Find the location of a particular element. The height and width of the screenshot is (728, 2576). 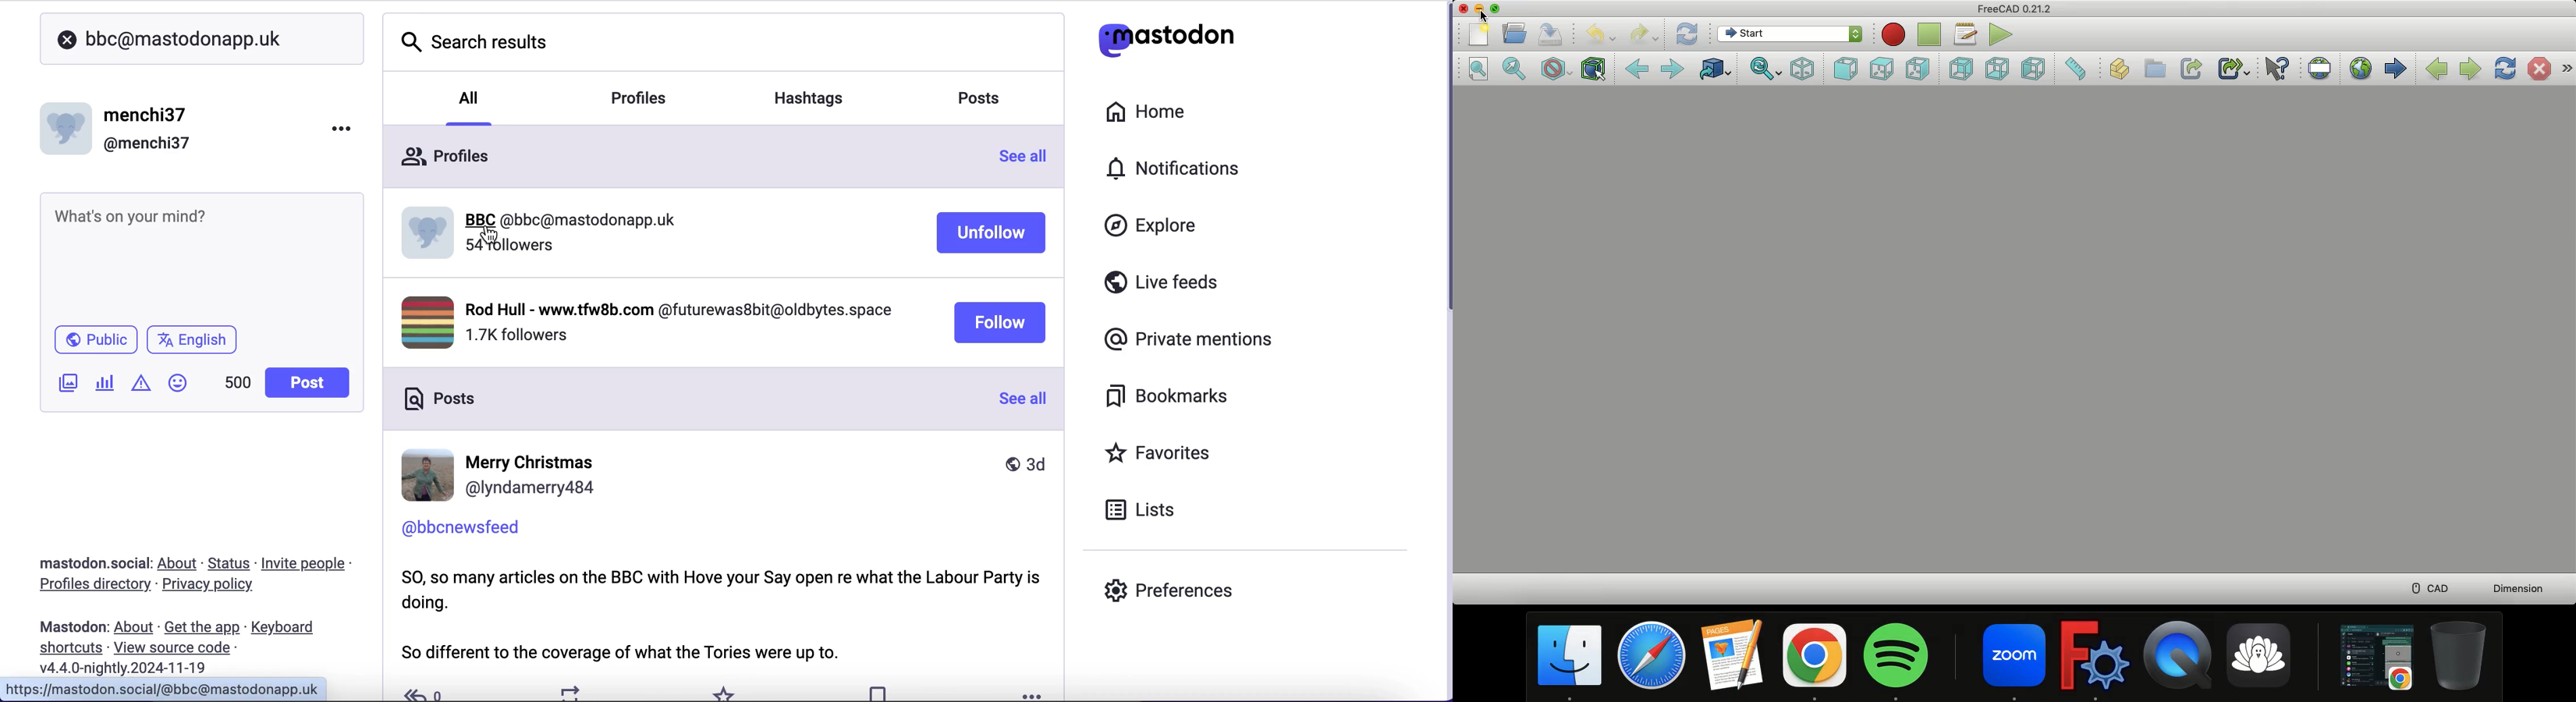

profiles directory is located at coordinates (88, 586).